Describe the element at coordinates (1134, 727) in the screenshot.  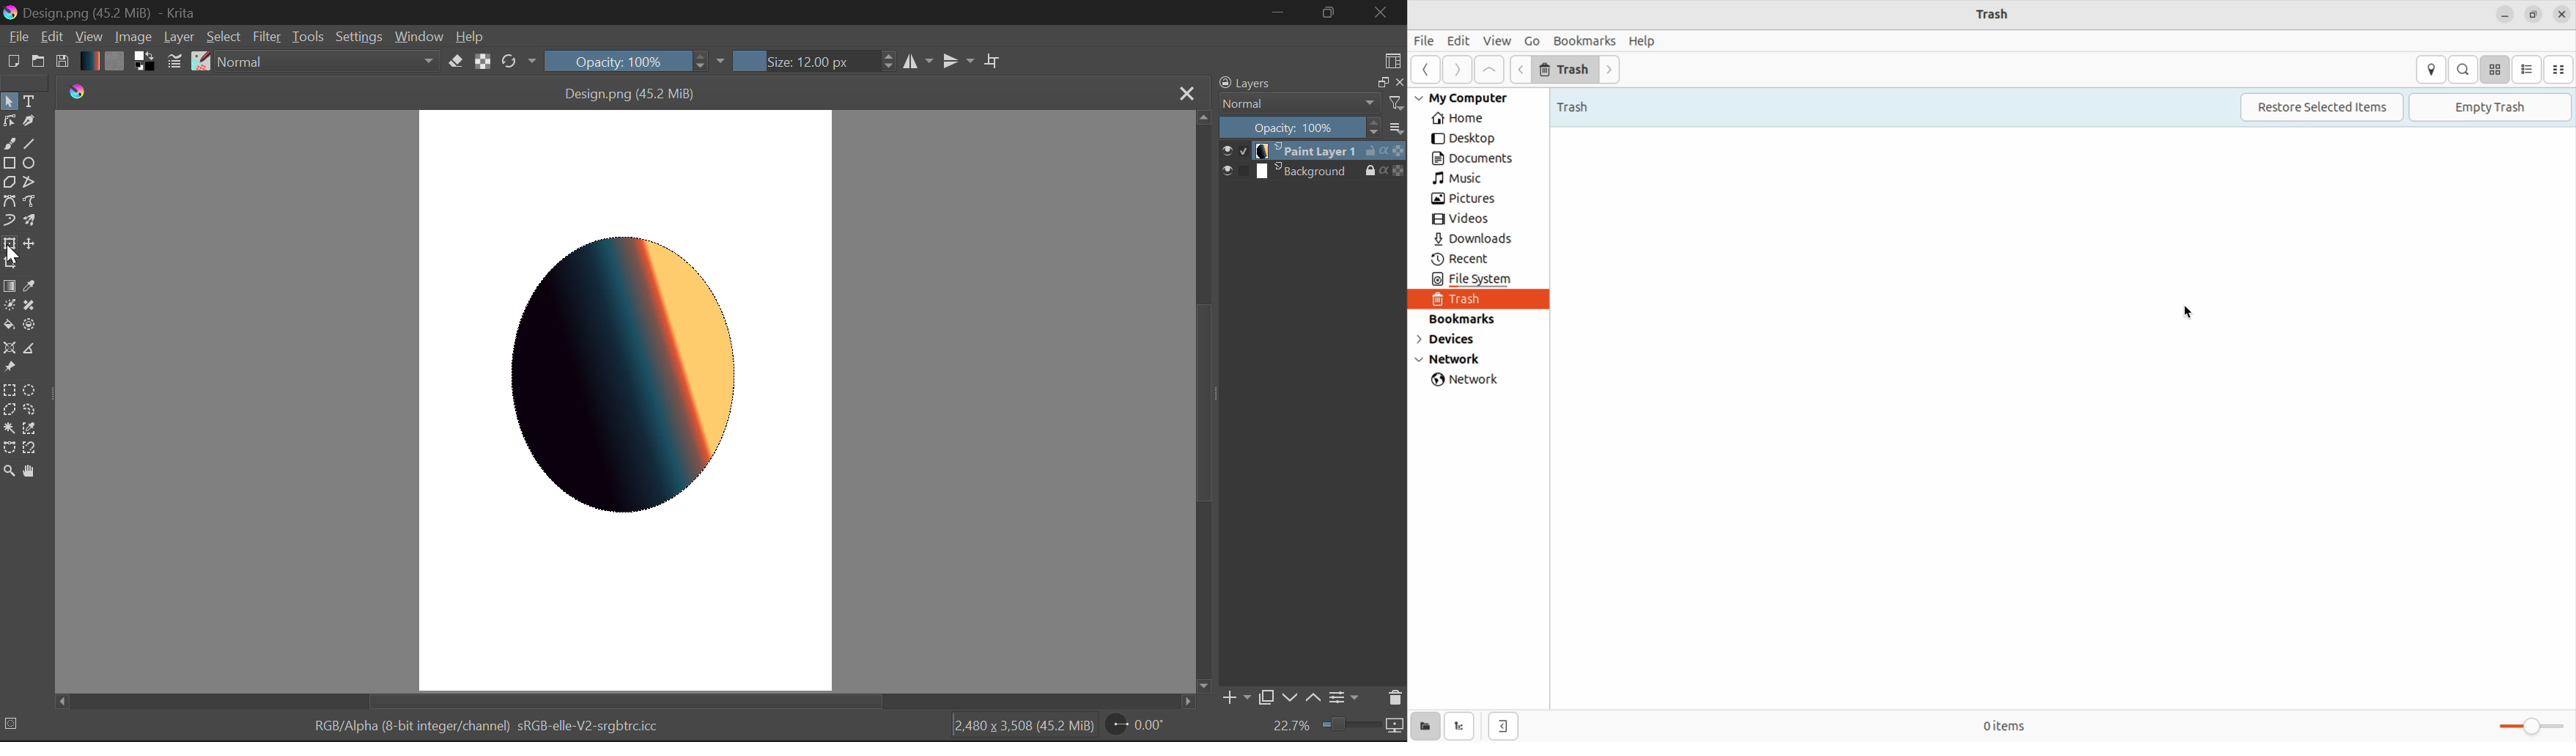
I see `Page Rotation` at that location.